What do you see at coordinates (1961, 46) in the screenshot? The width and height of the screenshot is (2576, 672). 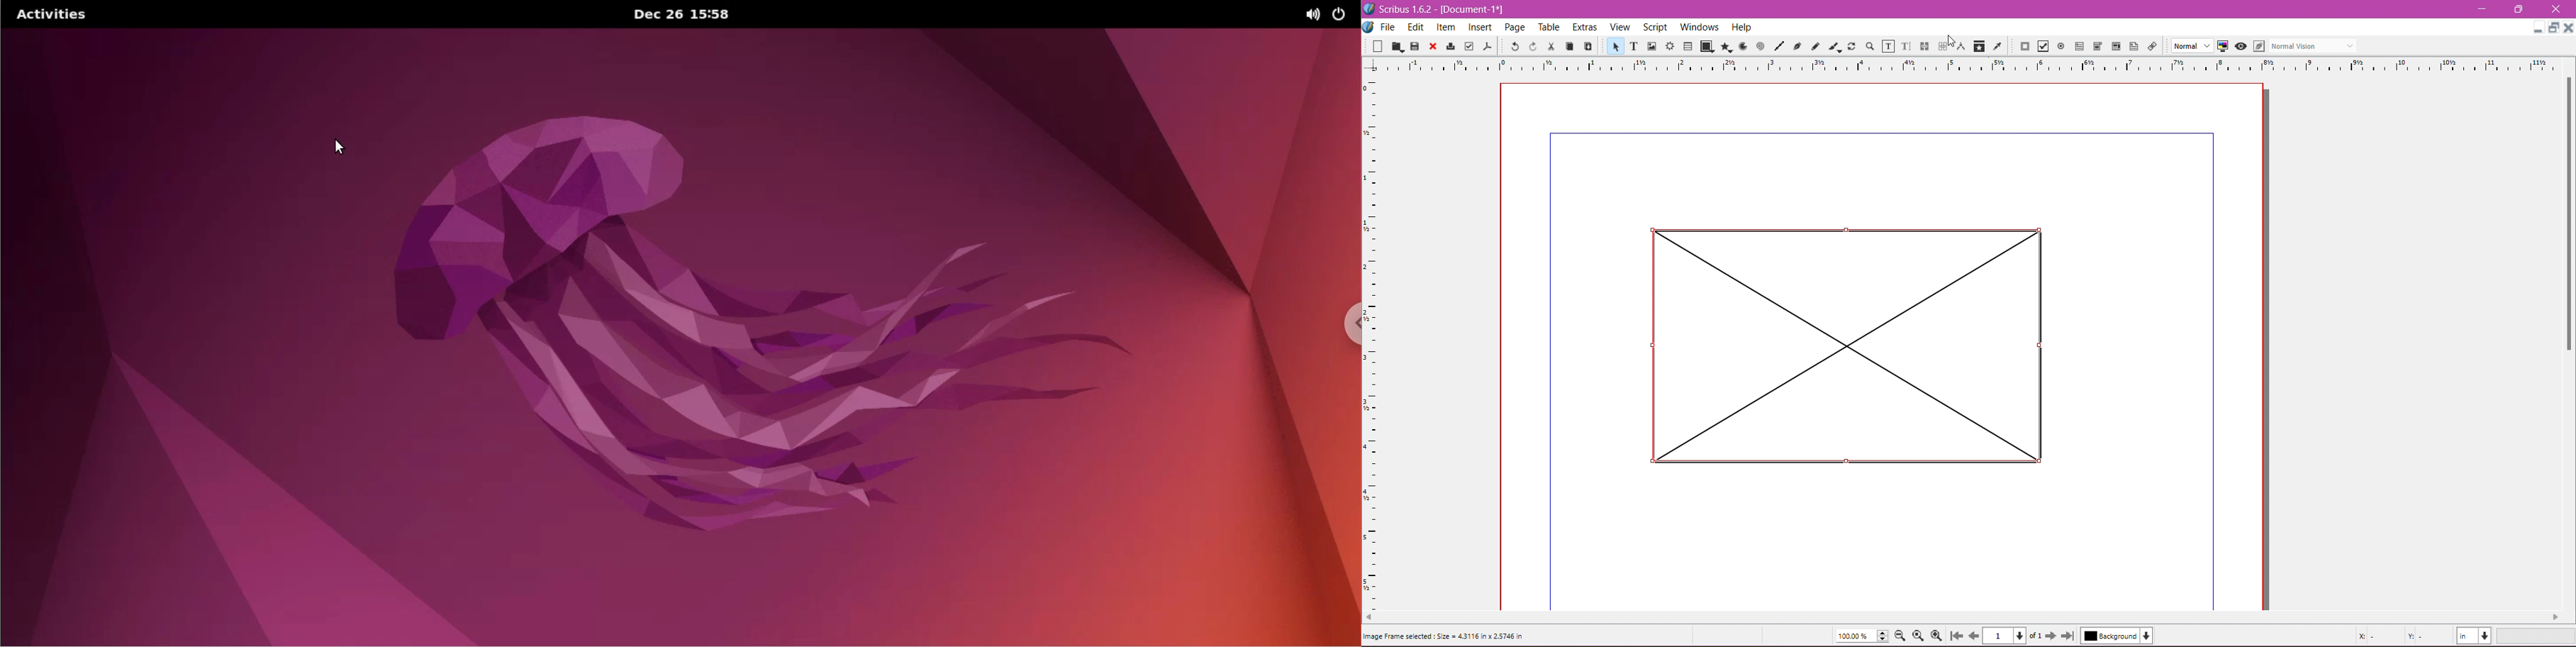 I see `Measurements` at bounding box center [1961, 46].